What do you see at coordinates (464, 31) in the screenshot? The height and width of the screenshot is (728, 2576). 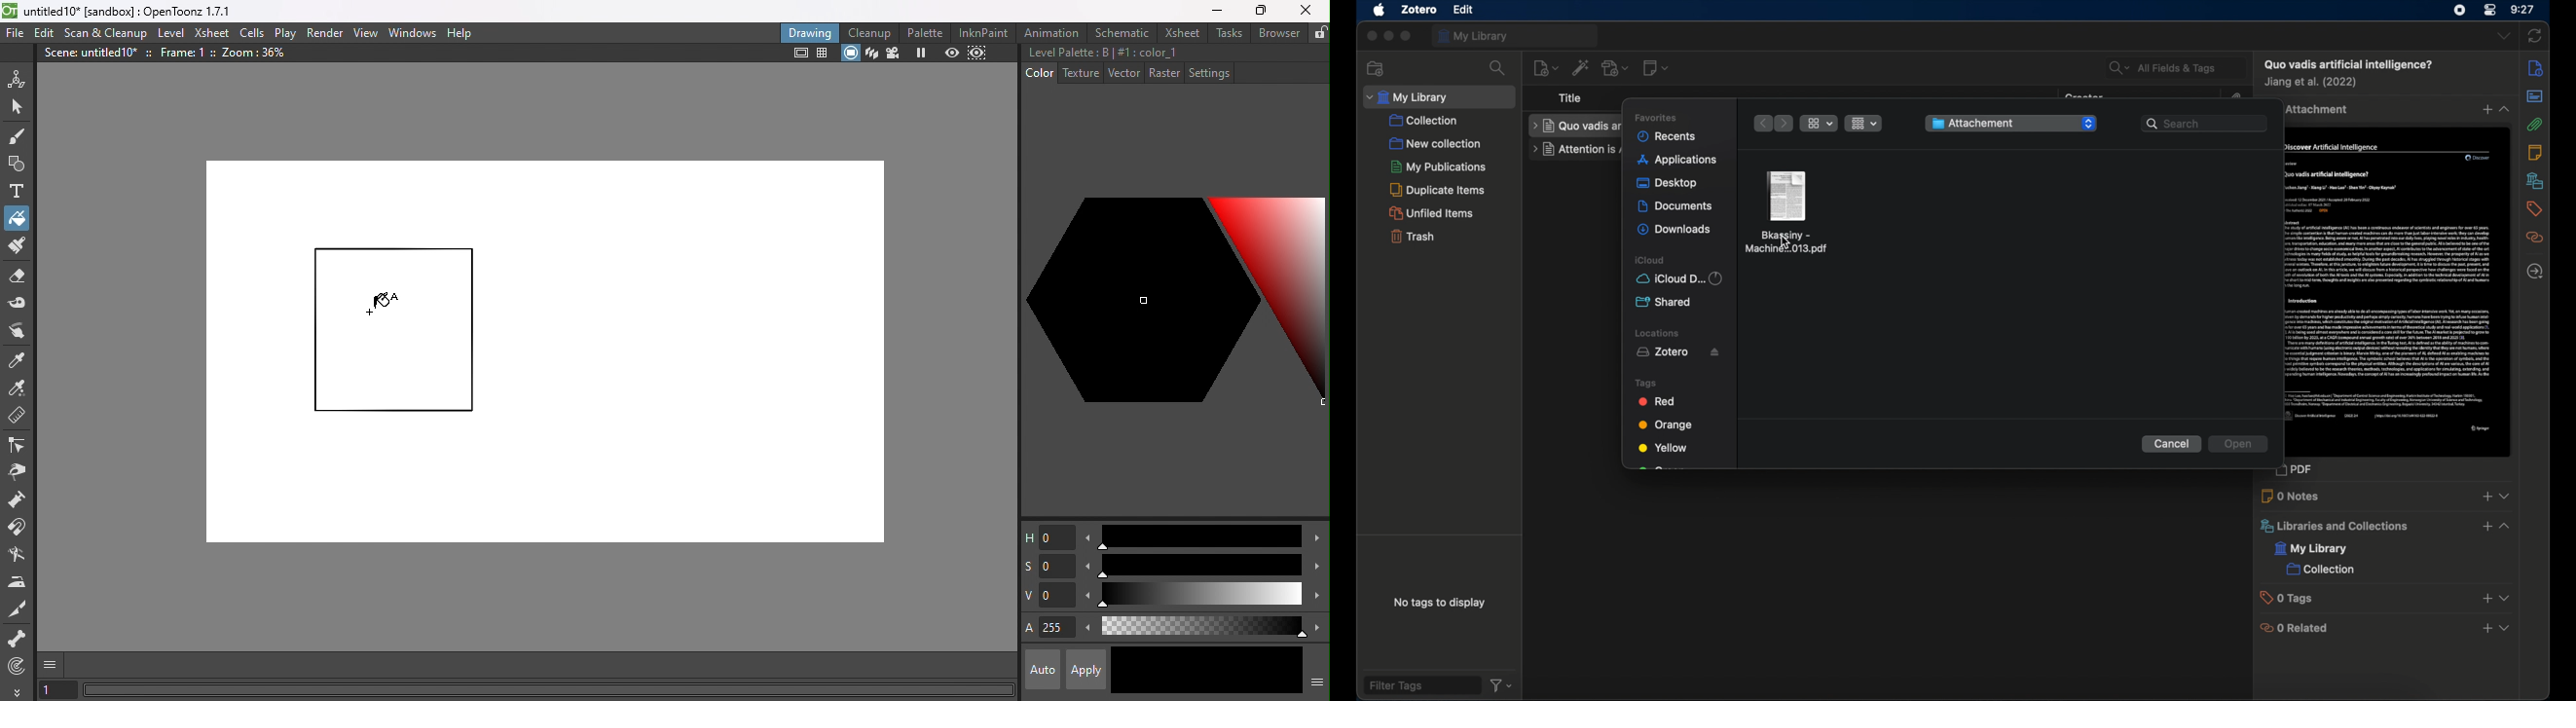 I see `Help` at bounding box center [464, 31].